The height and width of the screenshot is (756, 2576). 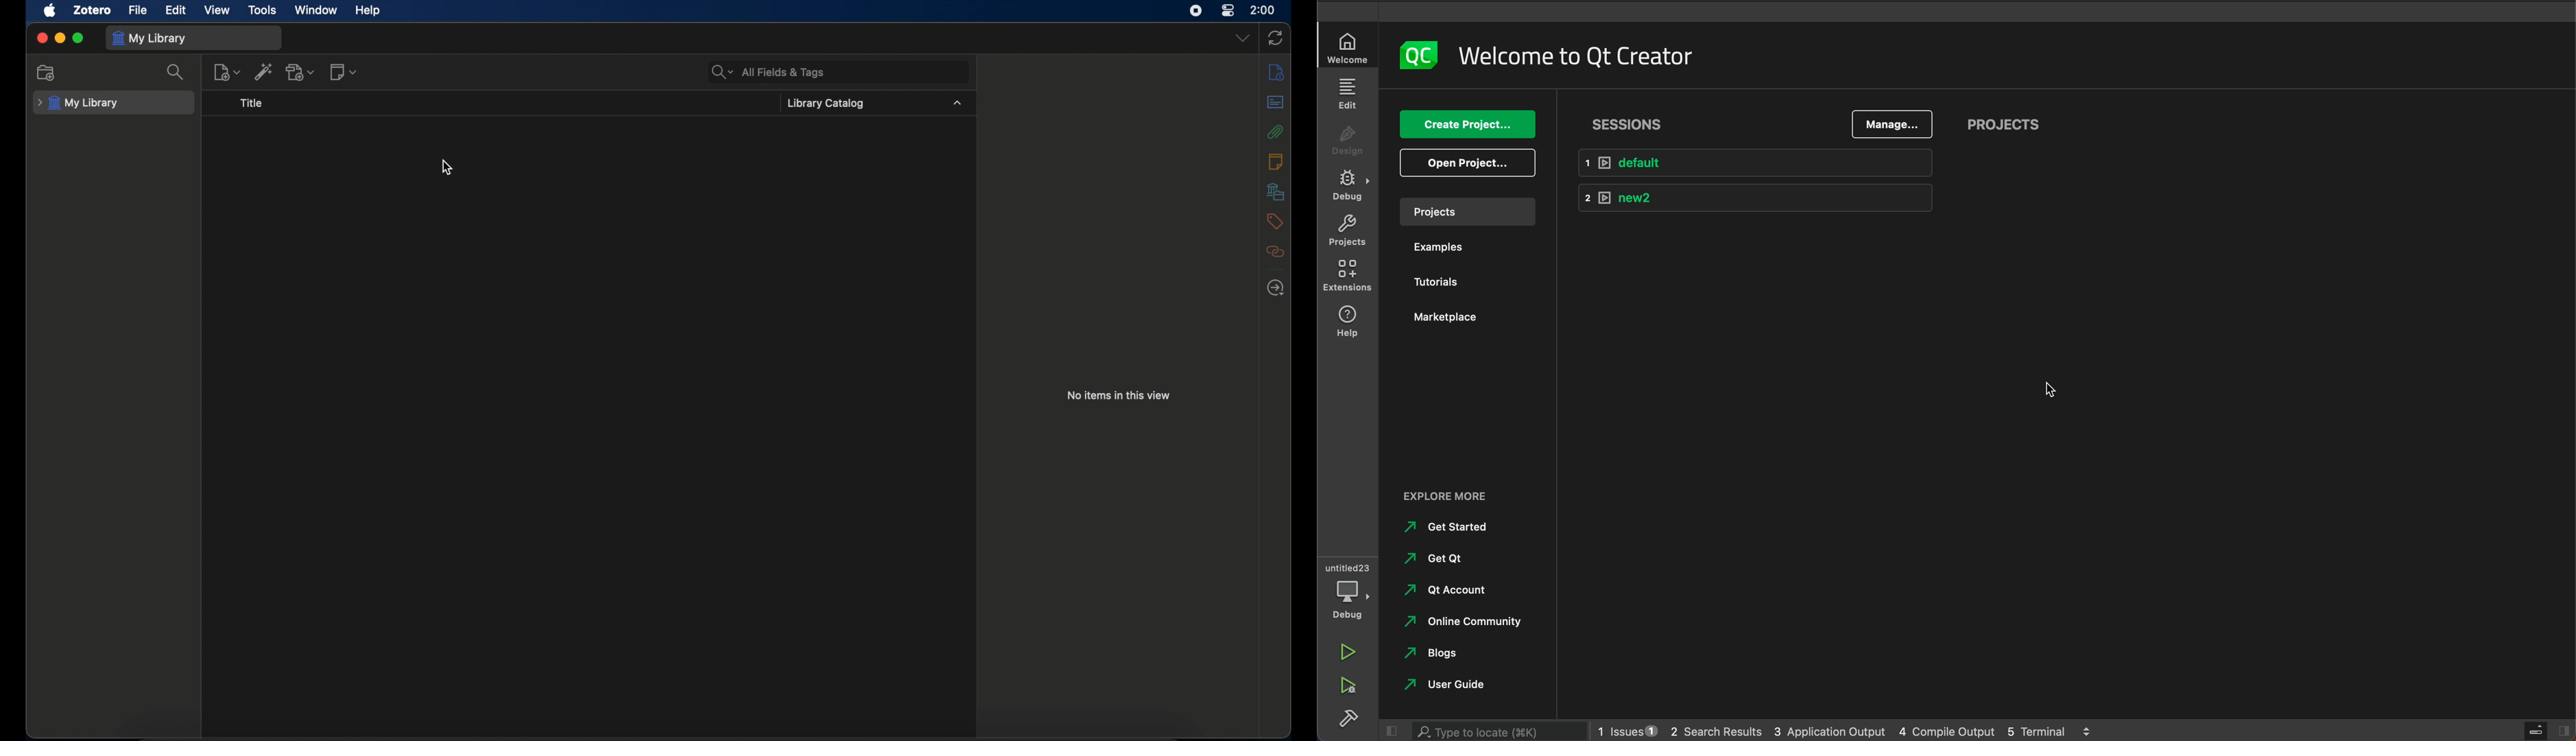 What do you see at coordinates (1438, 653) in the screenshot?
I see `blogs` at bounding box center [1438, 653].